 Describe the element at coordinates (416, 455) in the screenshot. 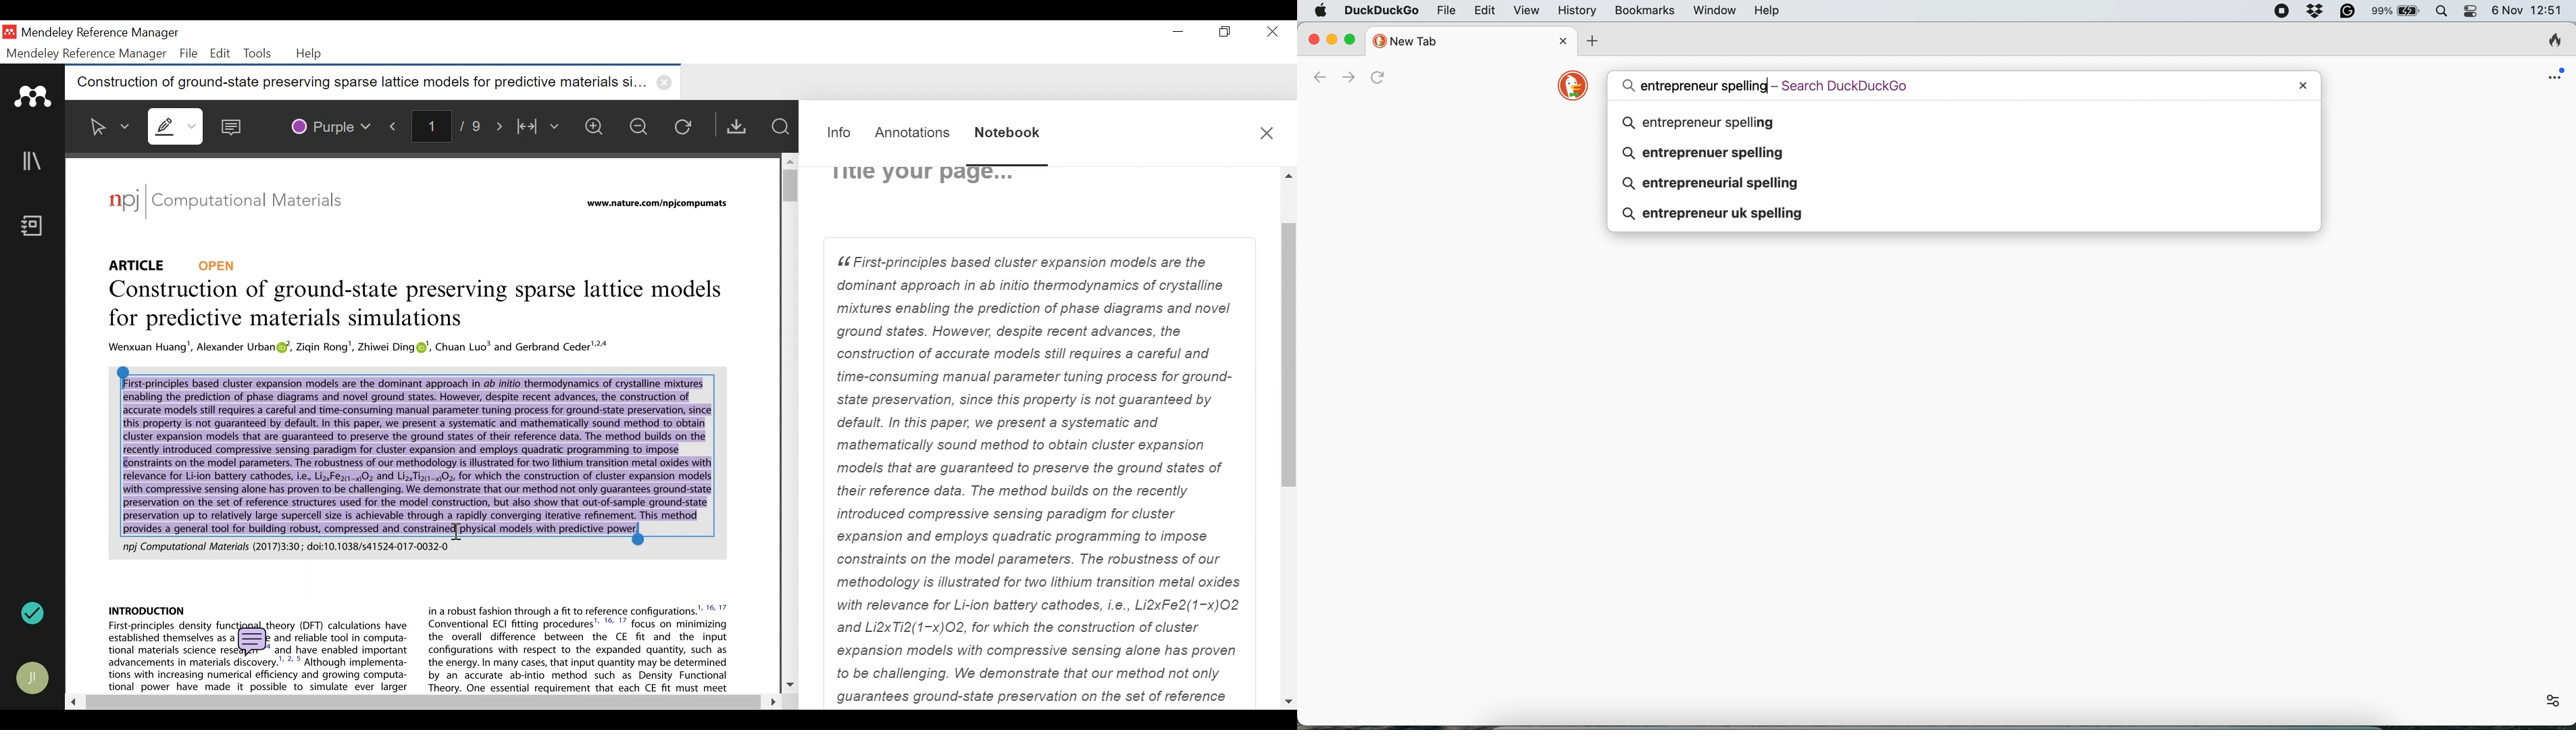

I see `PDF Context` at that location.